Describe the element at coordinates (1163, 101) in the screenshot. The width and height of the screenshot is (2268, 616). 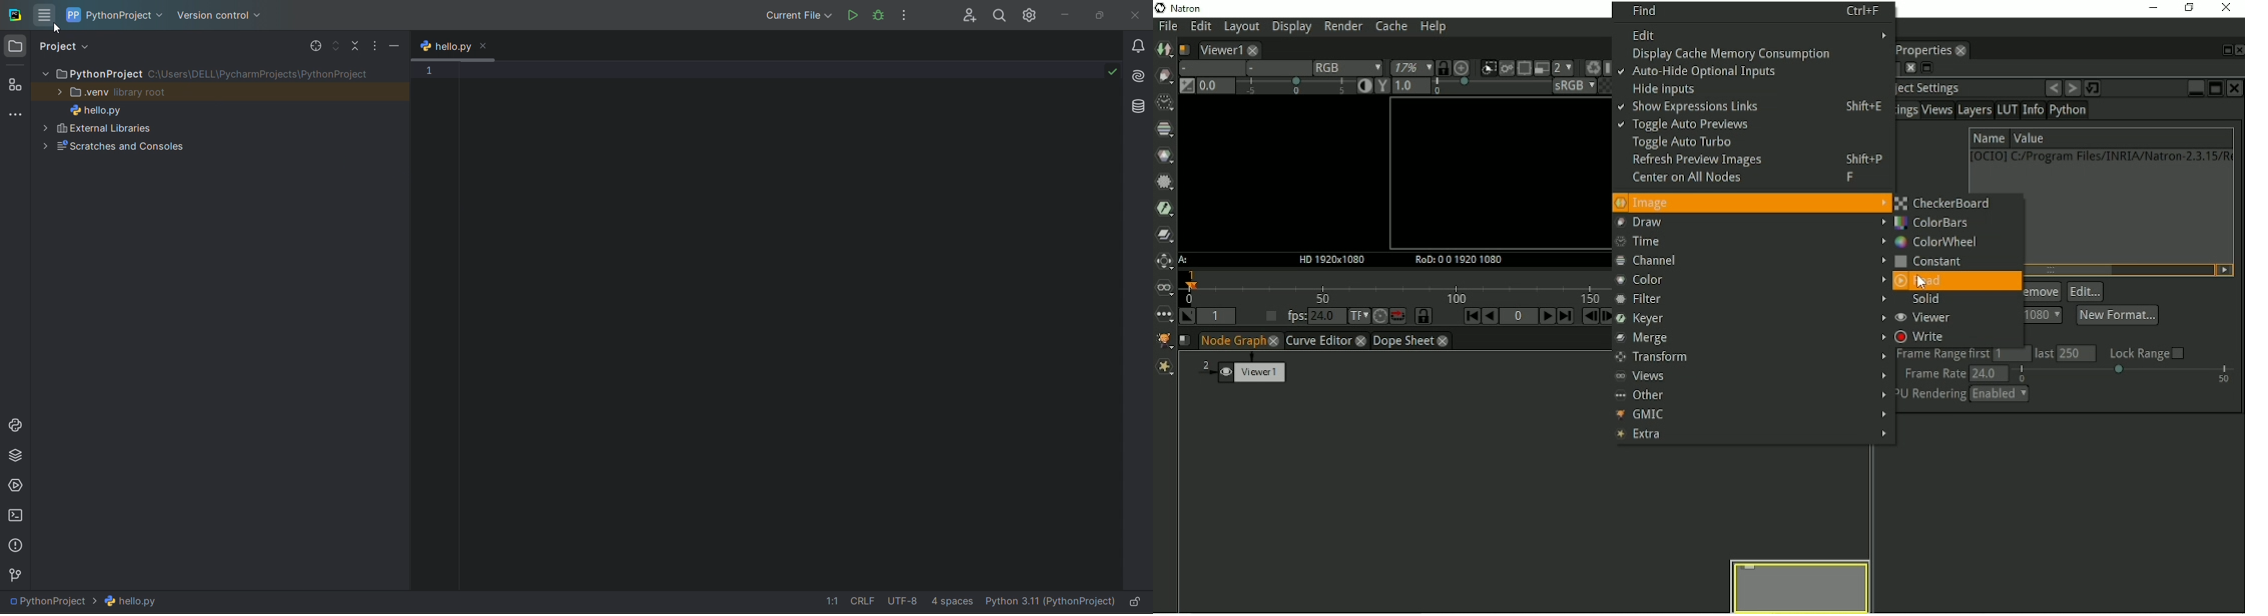
I see `Time` at that location.